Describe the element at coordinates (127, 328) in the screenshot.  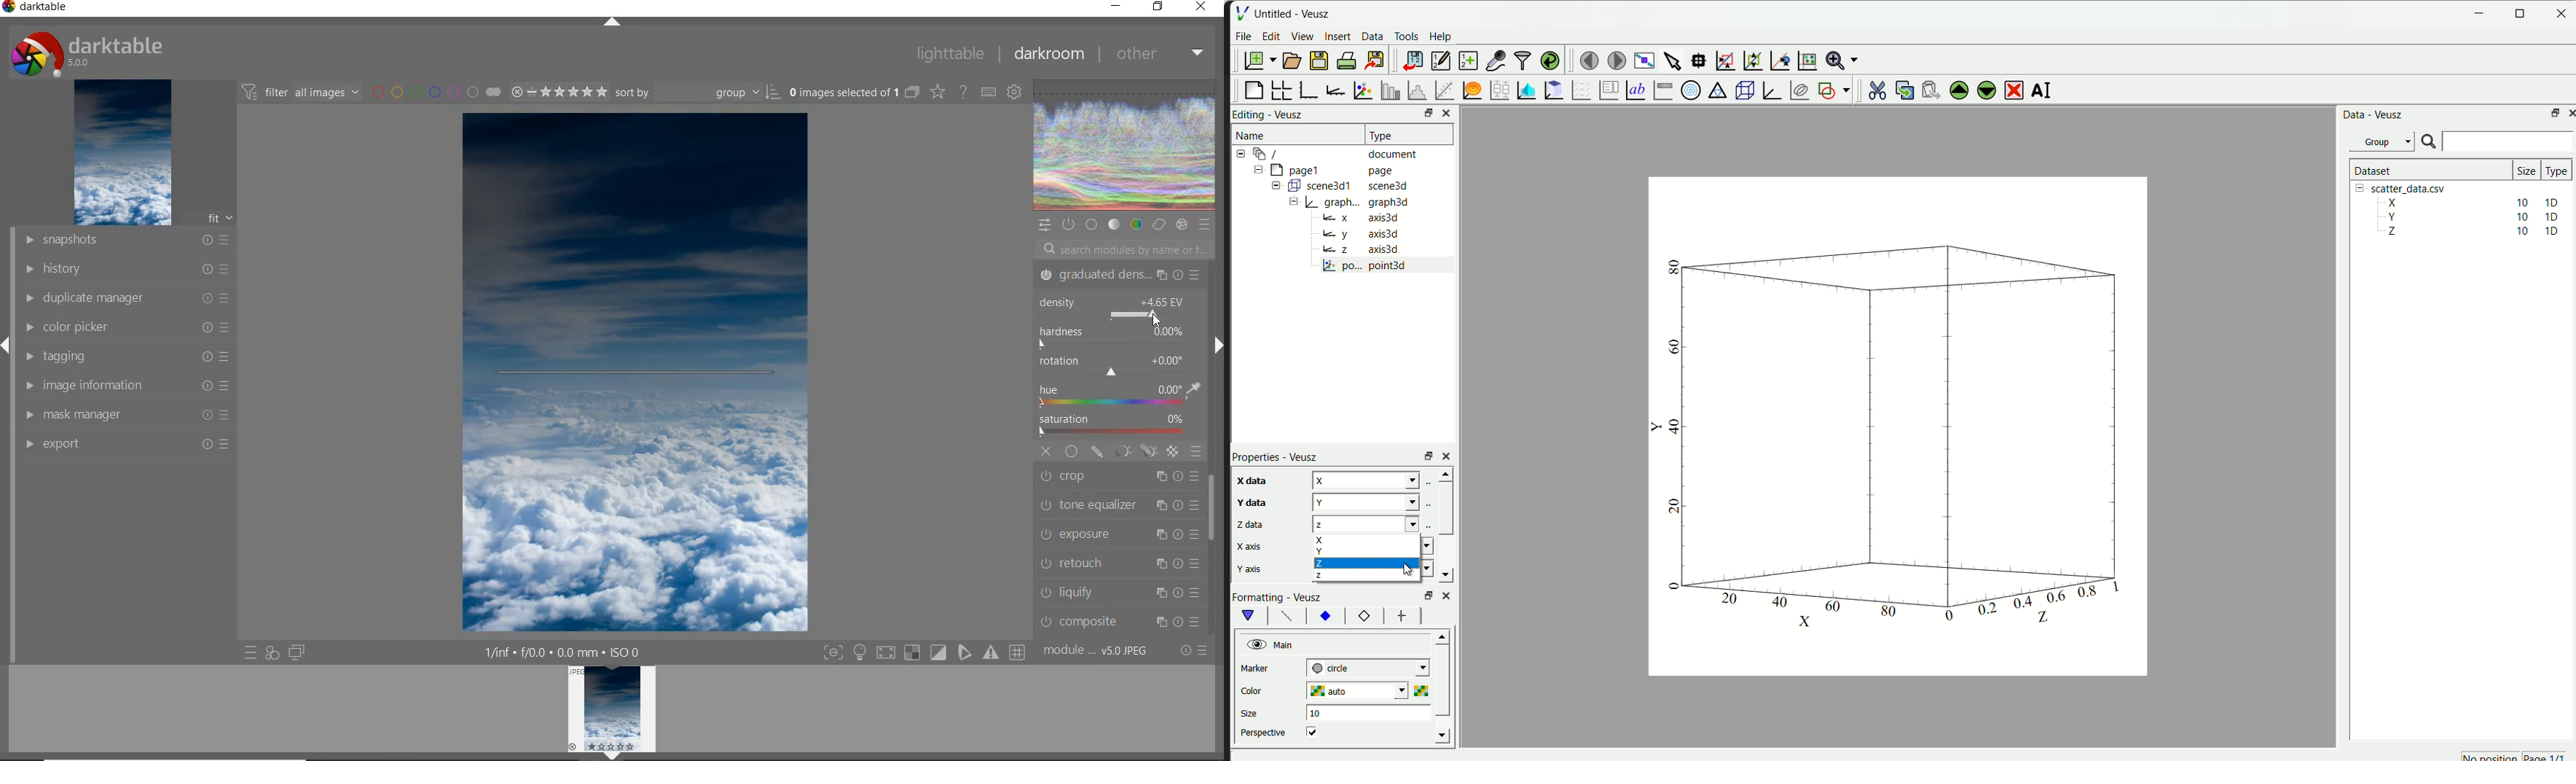
I see `COLOR PICKER` at that location.